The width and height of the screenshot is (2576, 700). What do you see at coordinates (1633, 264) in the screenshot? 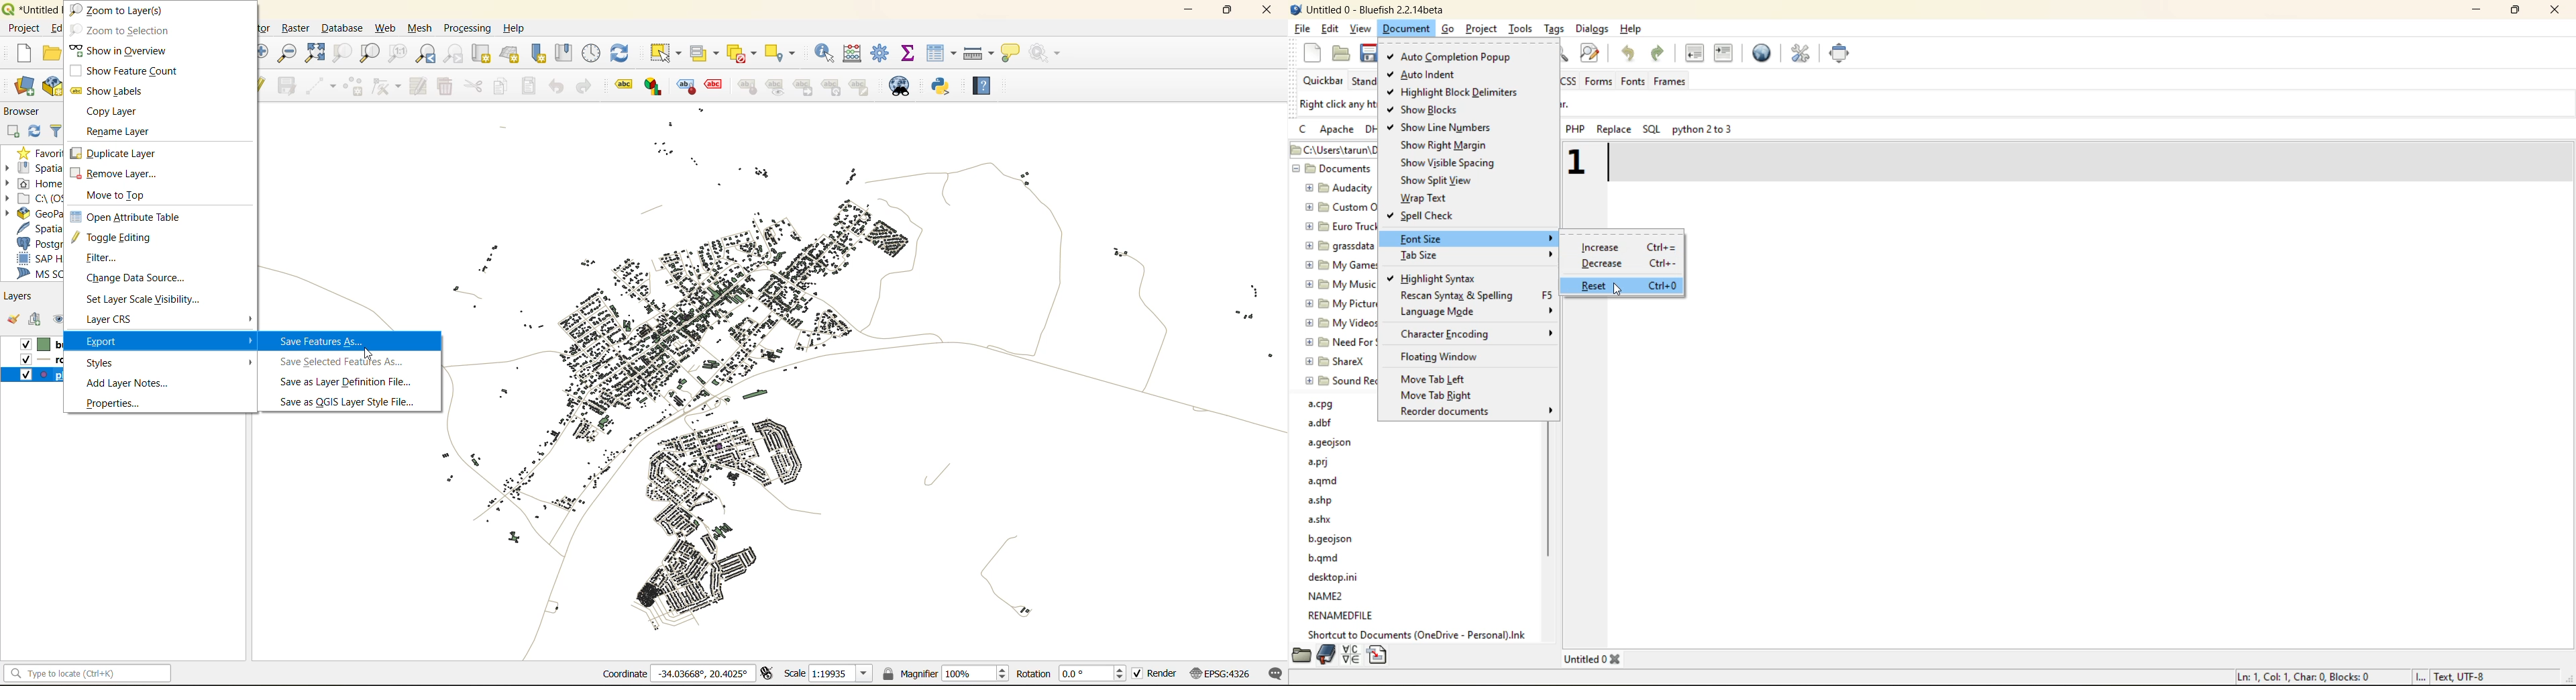
I see `decrease` at bounding box center [1633, 264].